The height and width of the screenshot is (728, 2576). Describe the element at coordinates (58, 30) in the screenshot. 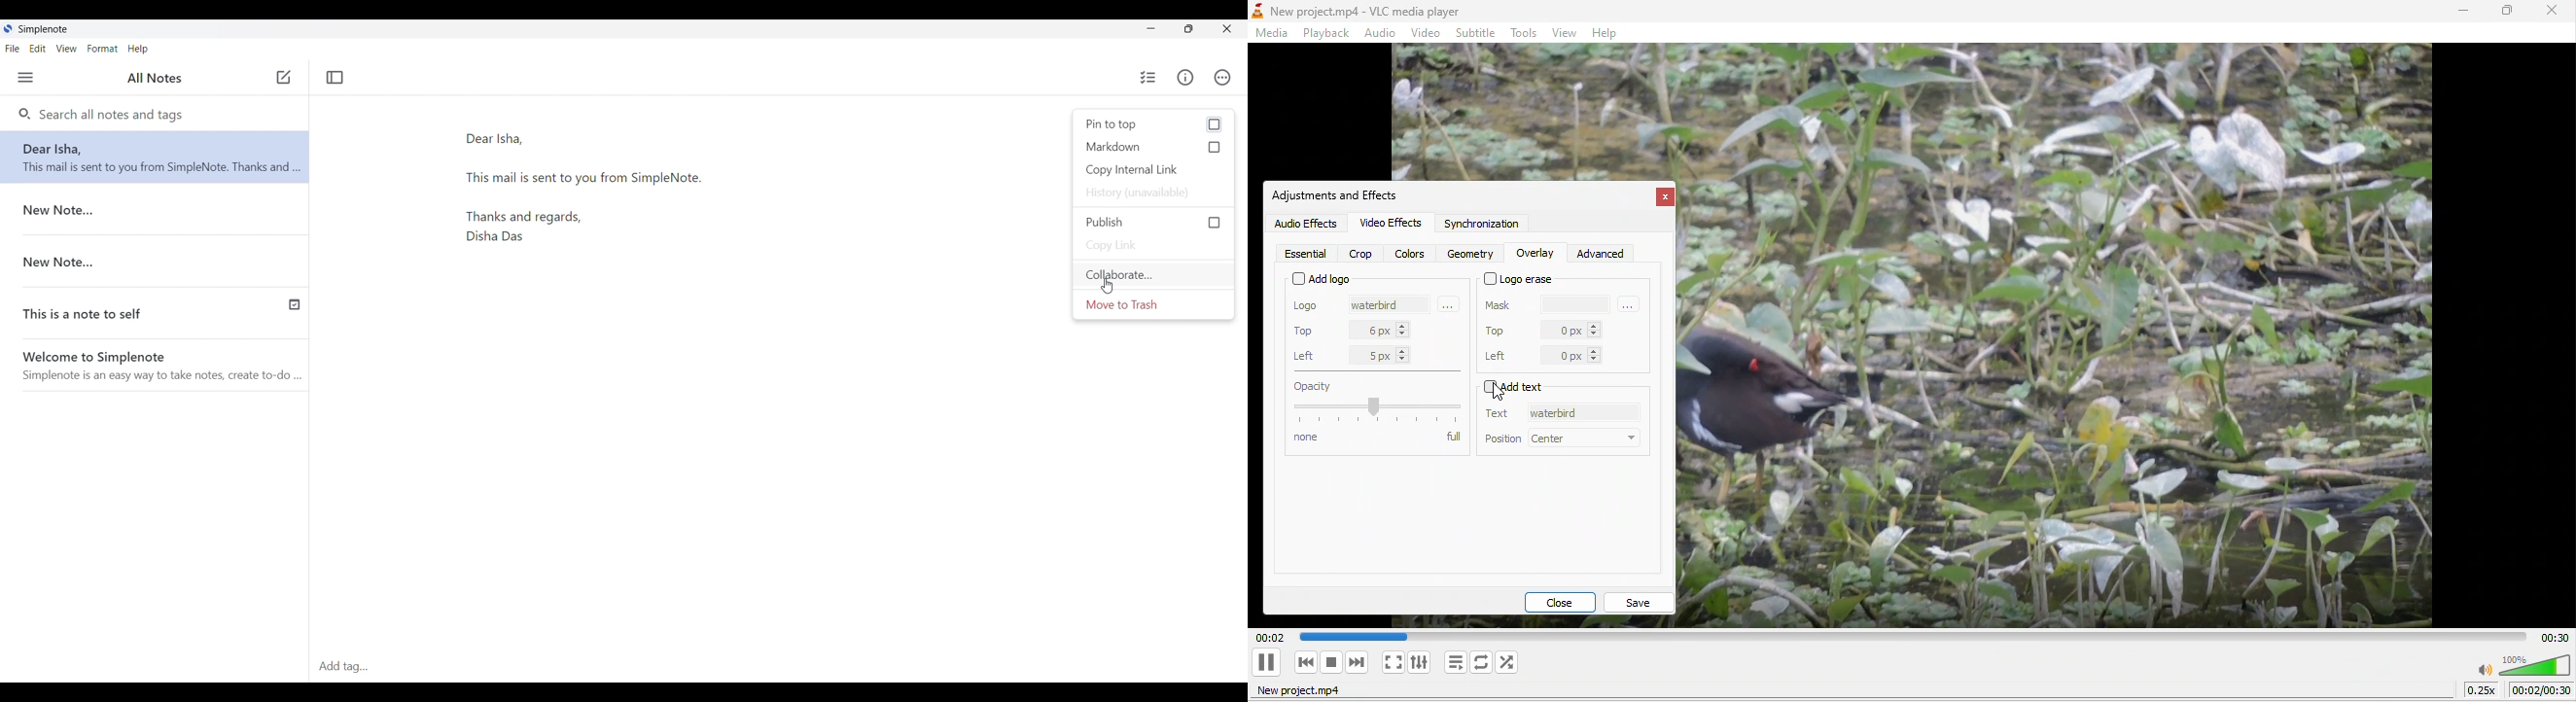

I see `Simplenote ` at that location.